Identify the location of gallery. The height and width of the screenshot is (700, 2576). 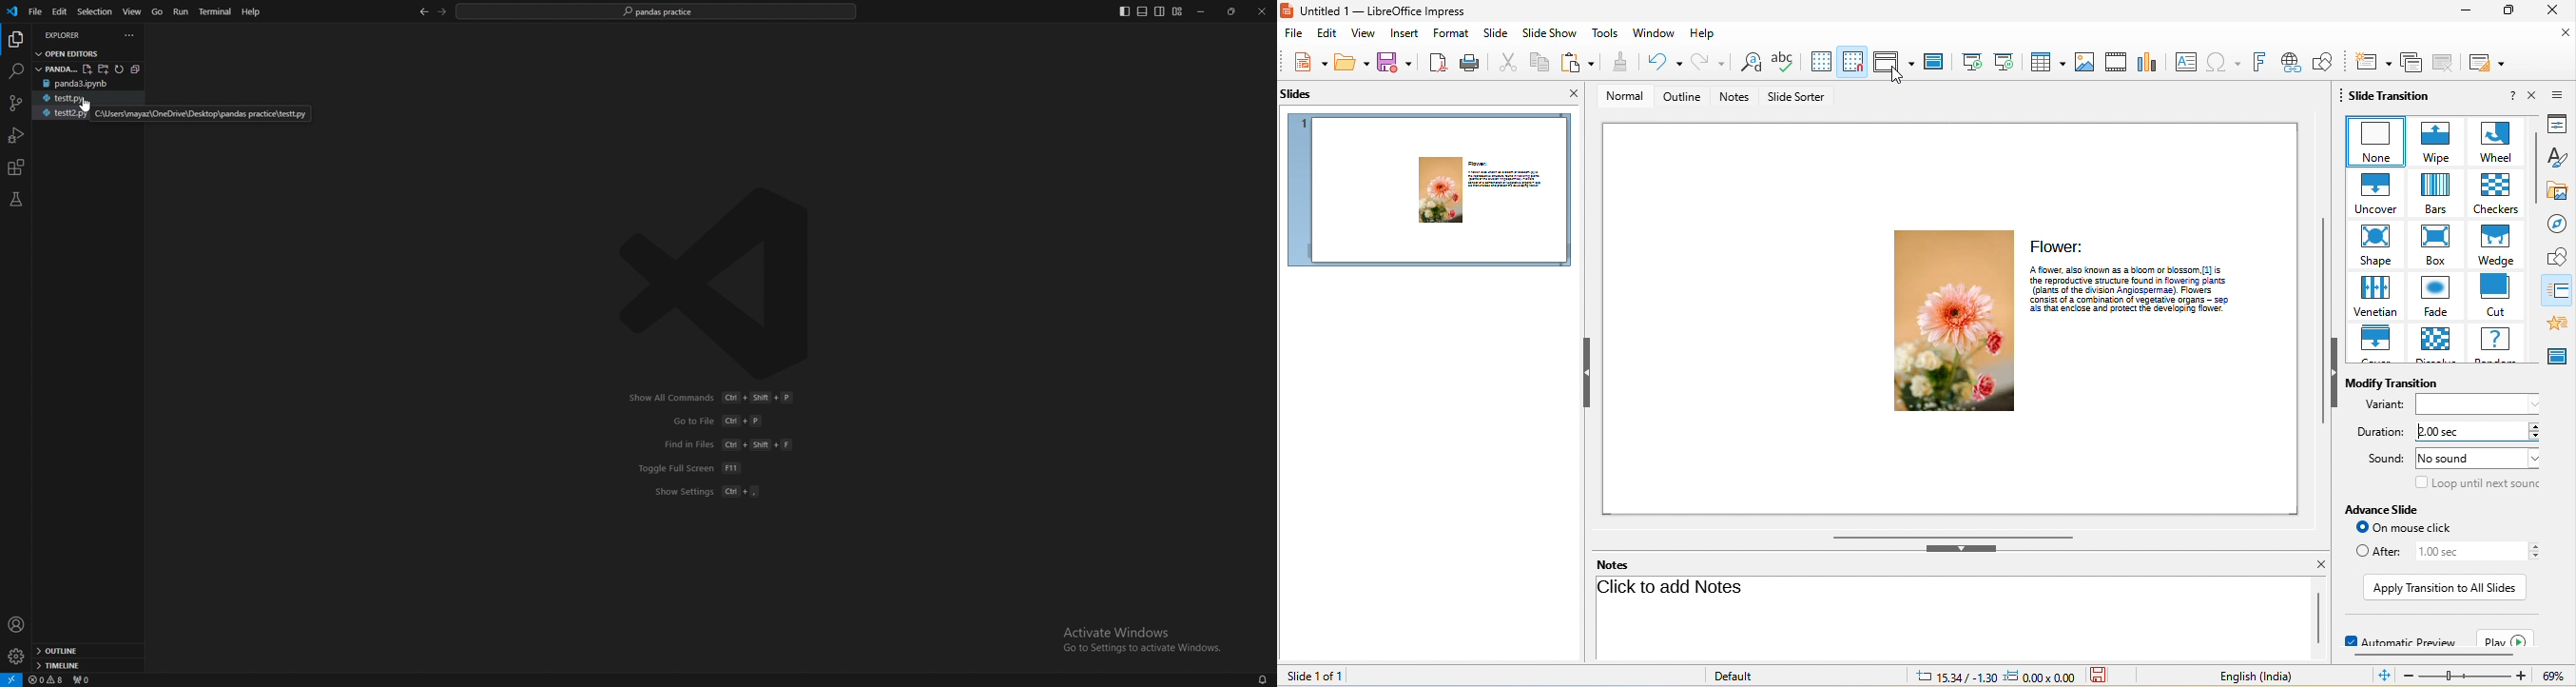
(2562, 189).